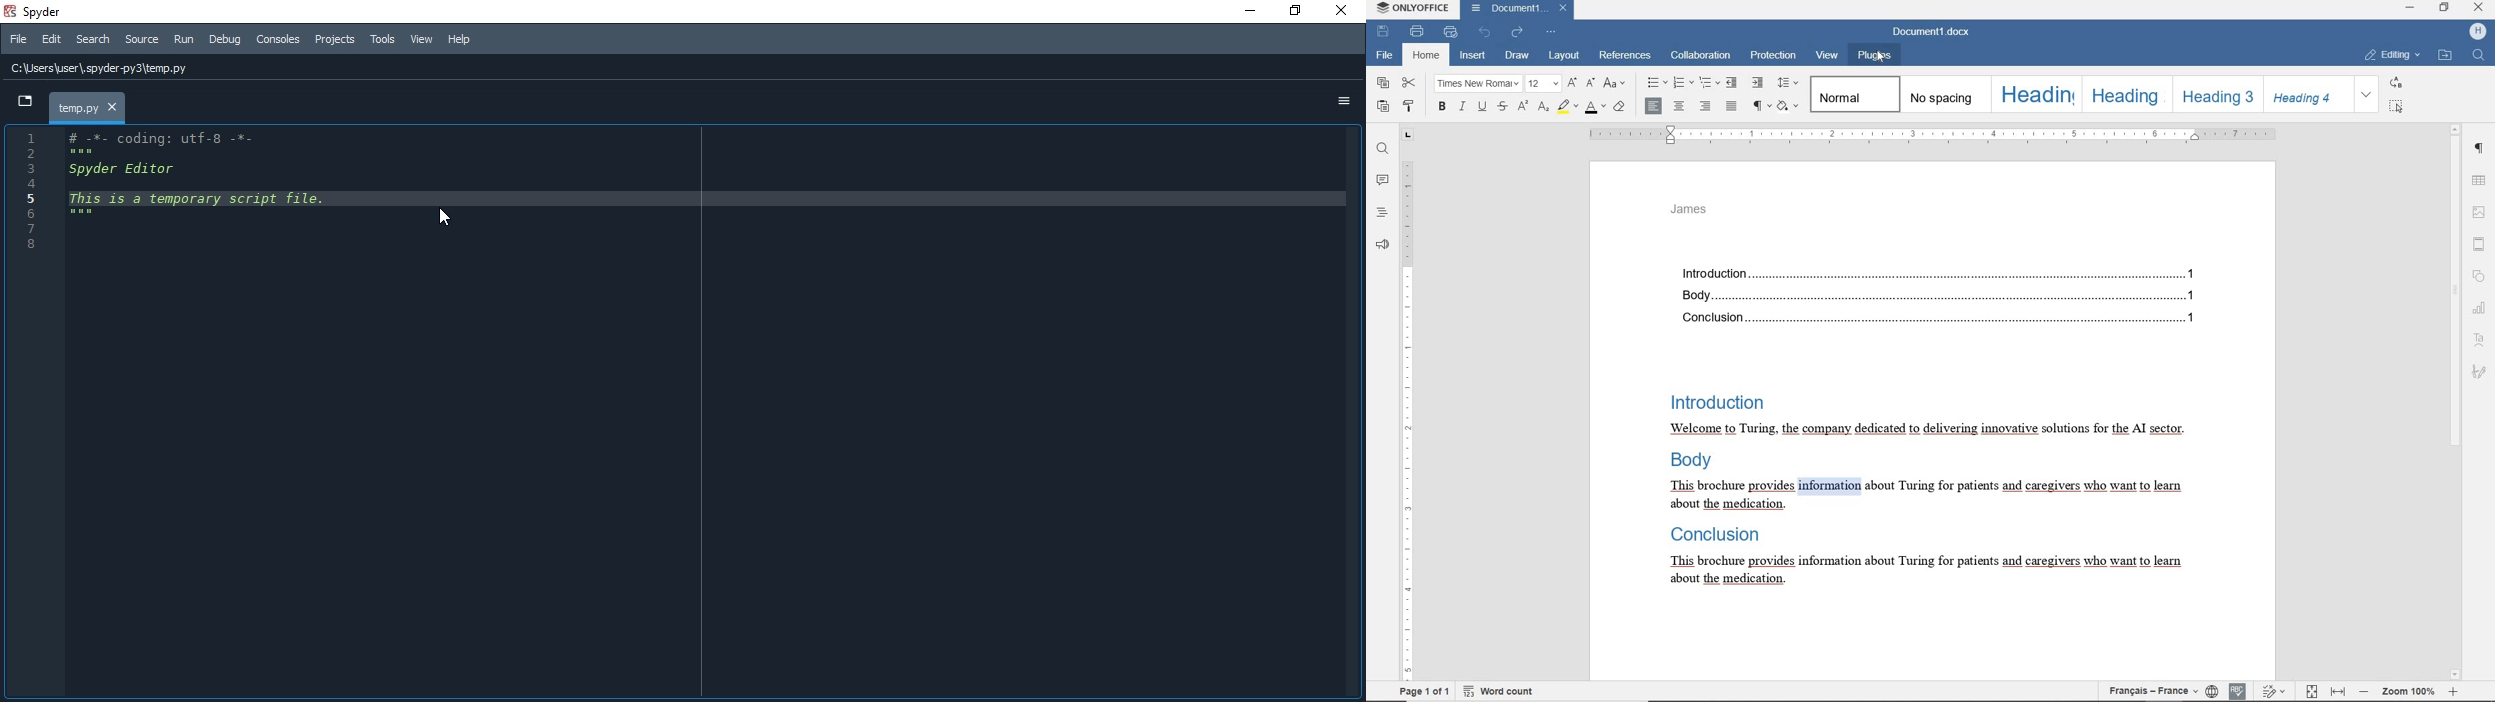 Image resolution: width=2520 pixels, height=728 pixels. Describe the element at coordinates (2410, 691) in the screenshot. I see `ZOOM 100%` at that location.